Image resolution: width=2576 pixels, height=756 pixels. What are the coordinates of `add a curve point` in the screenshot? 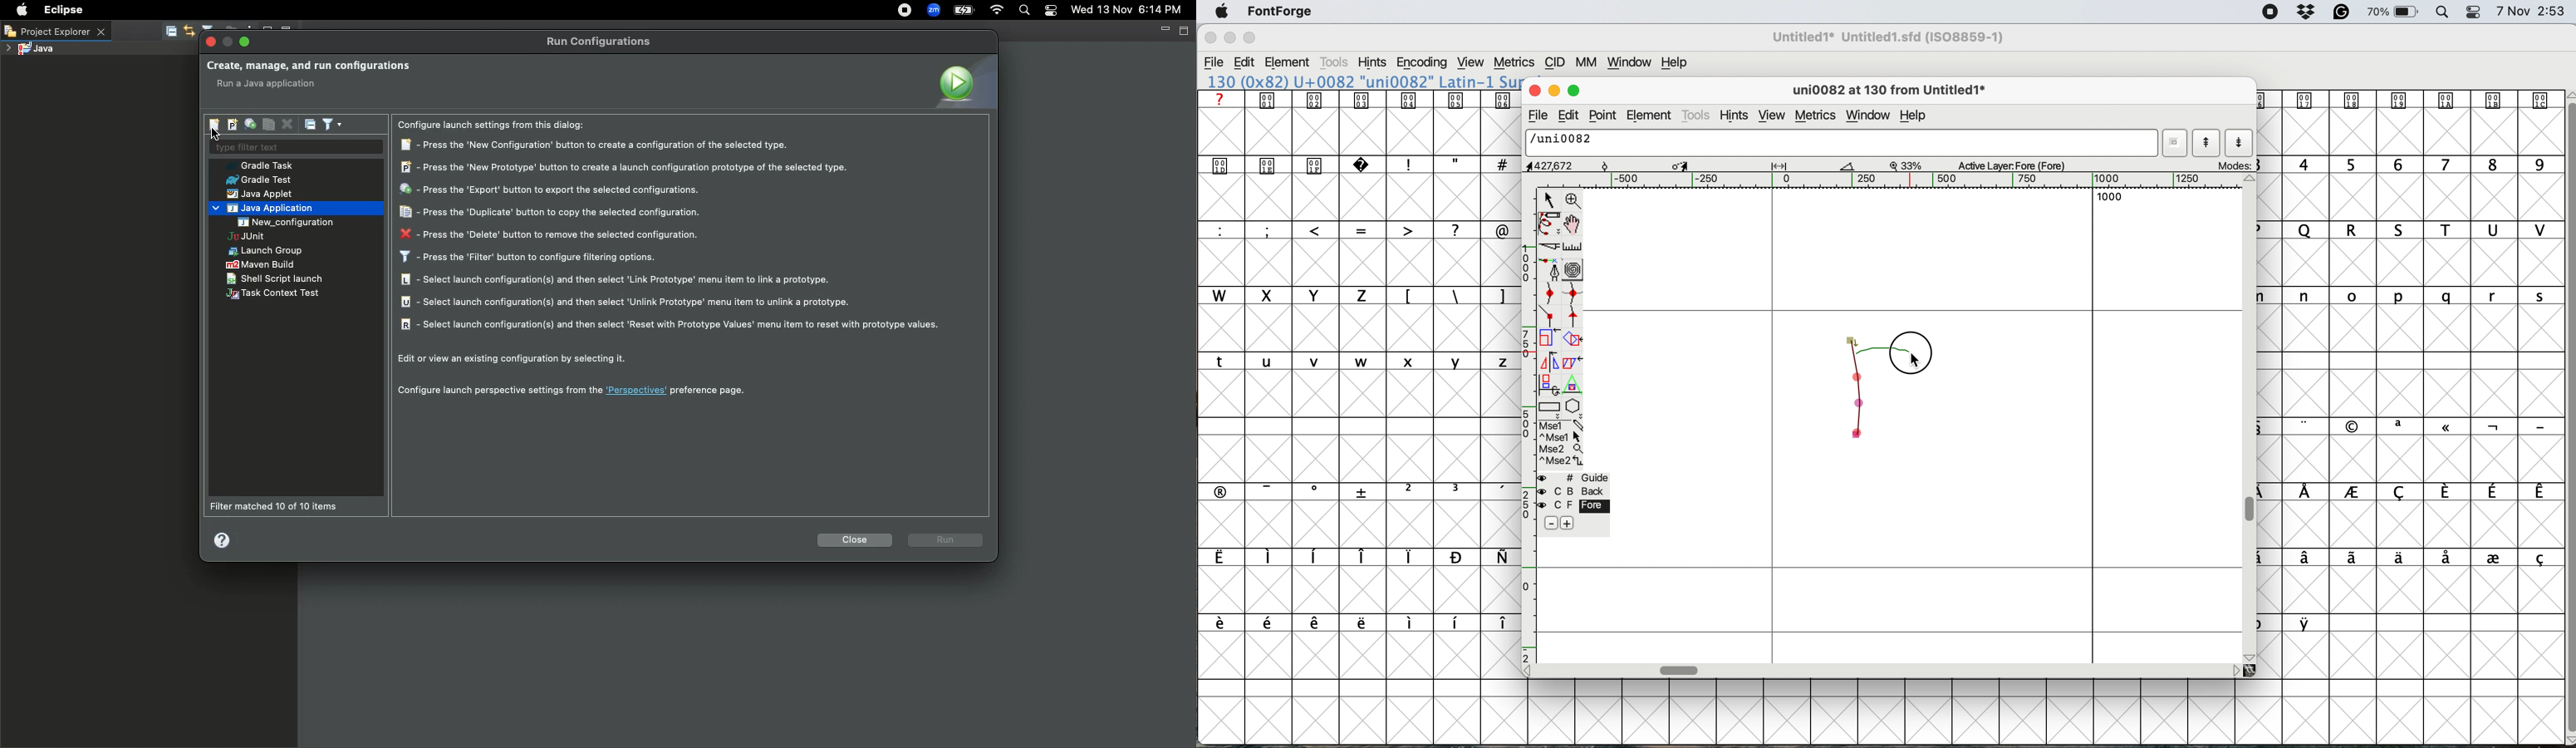 It's located at (1551, 295).